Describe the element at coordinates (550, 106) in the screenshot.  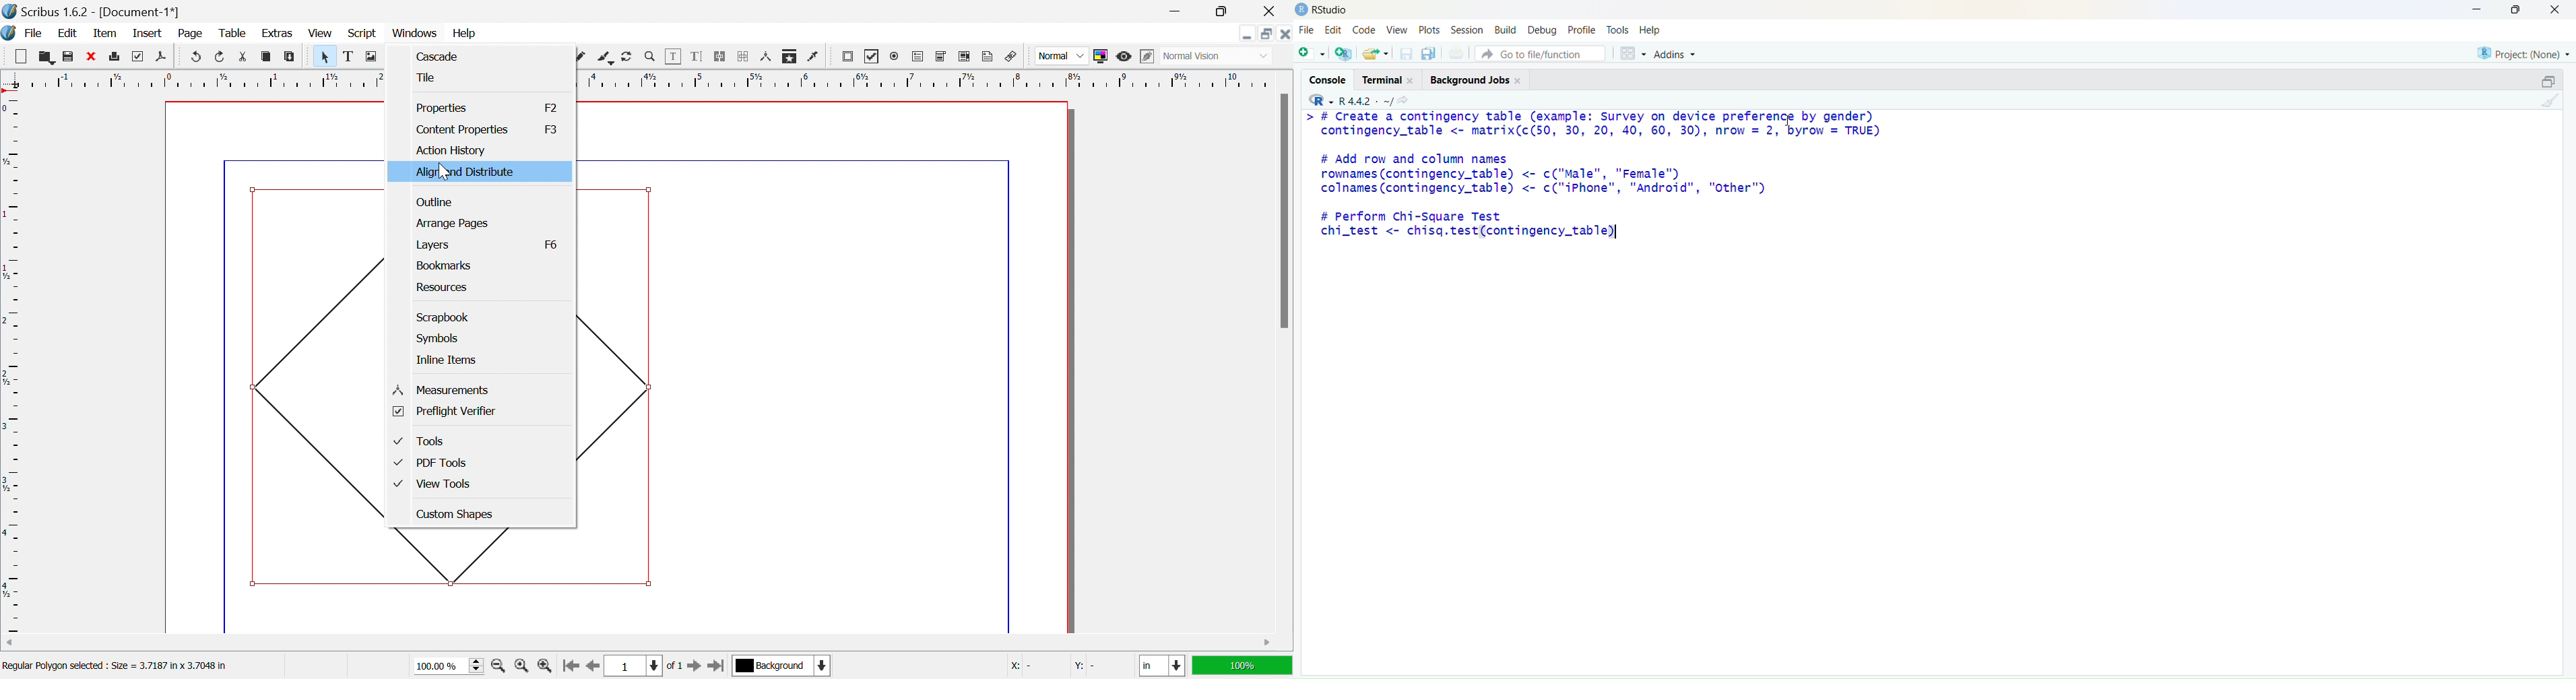
I see `F2` at that location.